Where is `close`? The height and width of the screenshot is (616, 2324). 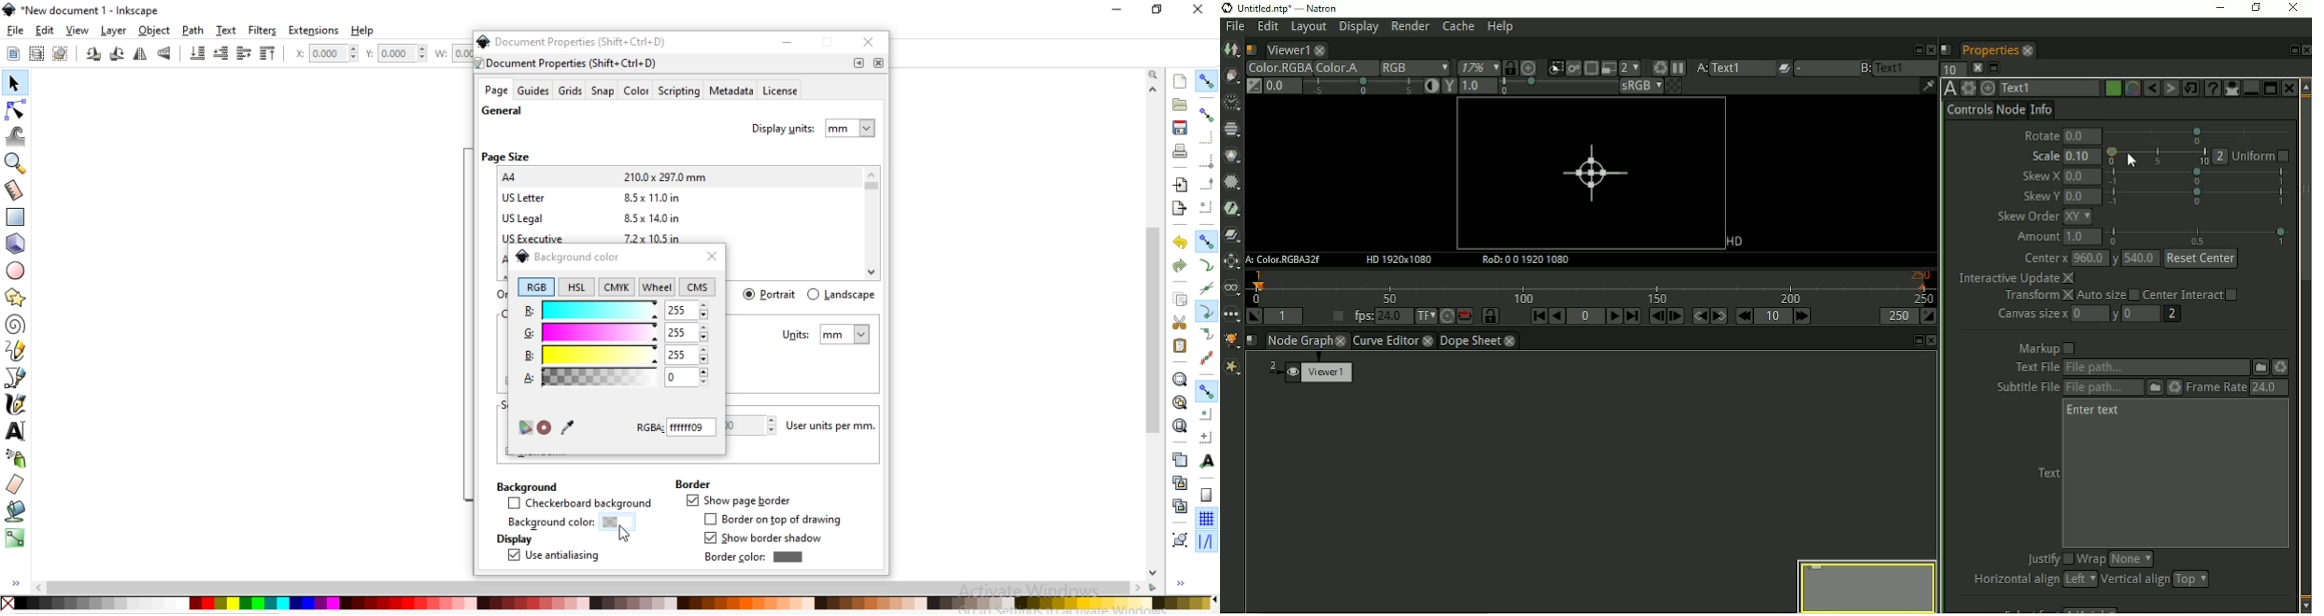 close is located at coordinates (1199, 10).